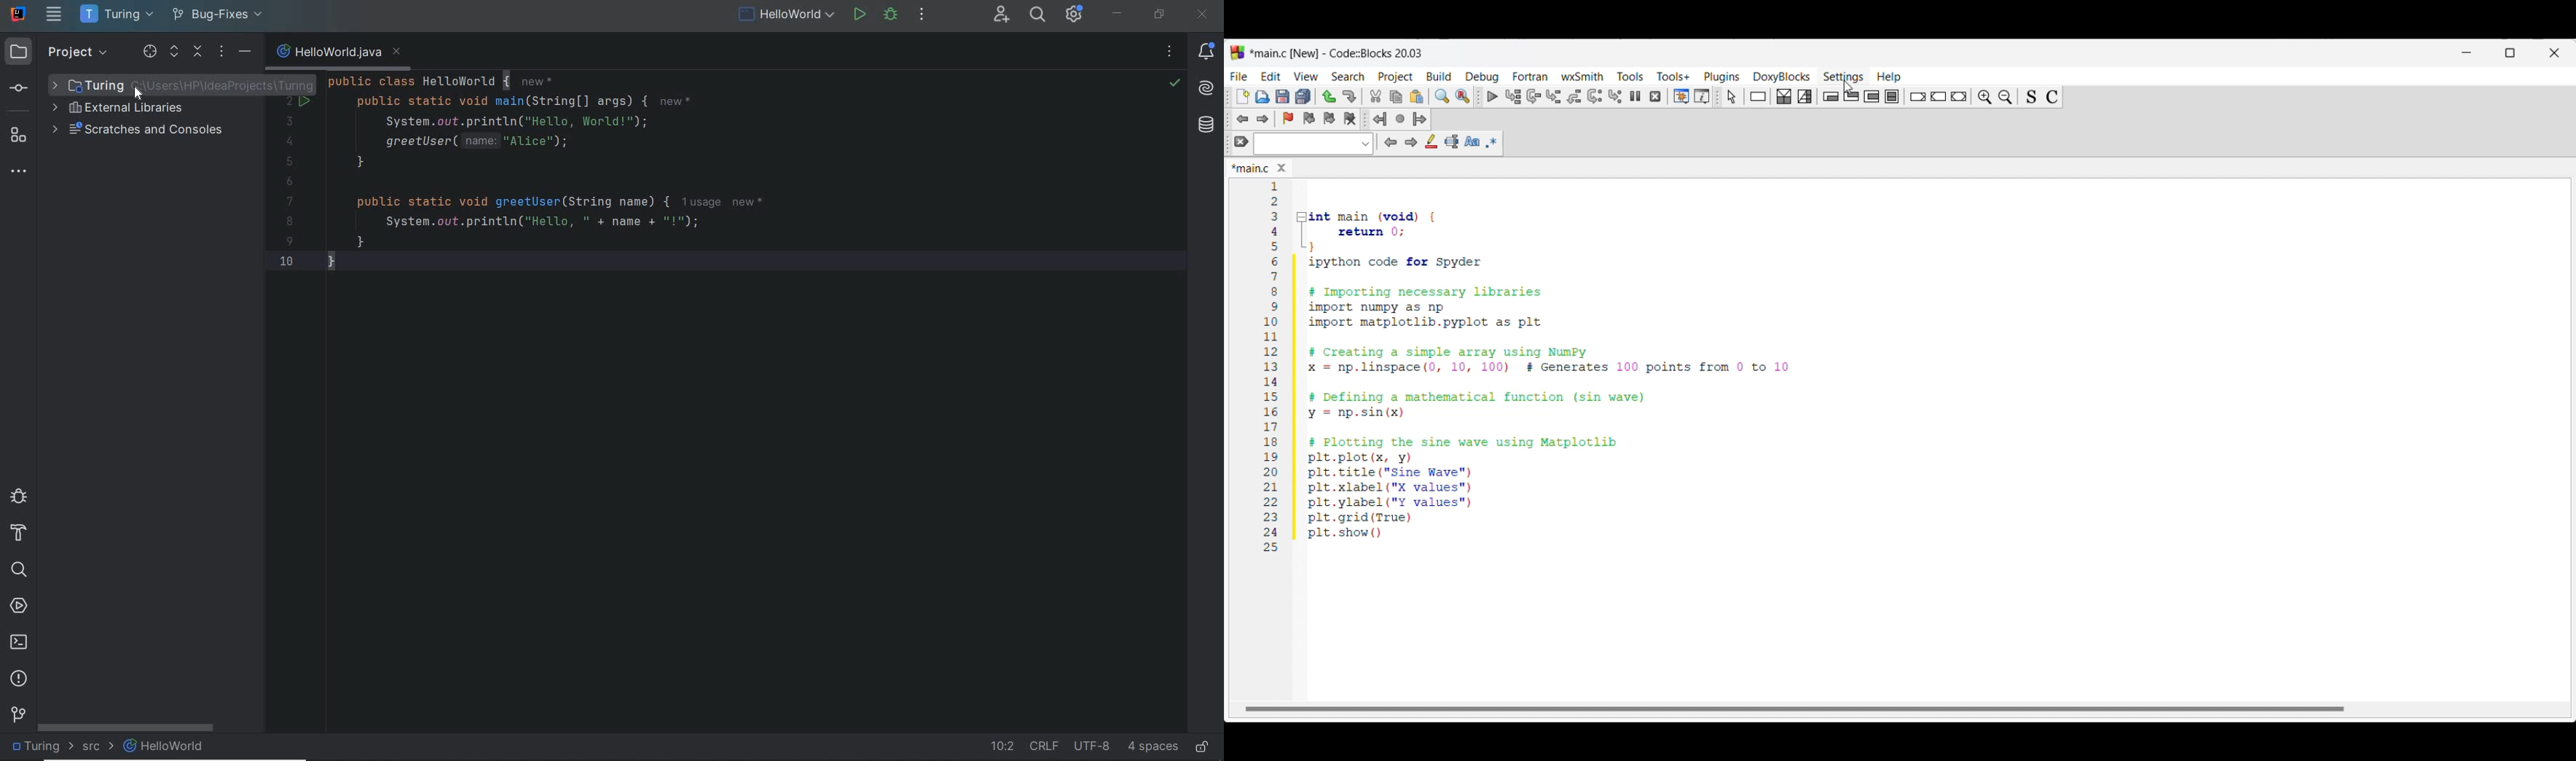  What do you see at coordinates (1174, 83) in the screenshot?
I see `no highlighted error` at bounding box center [1174, 83].